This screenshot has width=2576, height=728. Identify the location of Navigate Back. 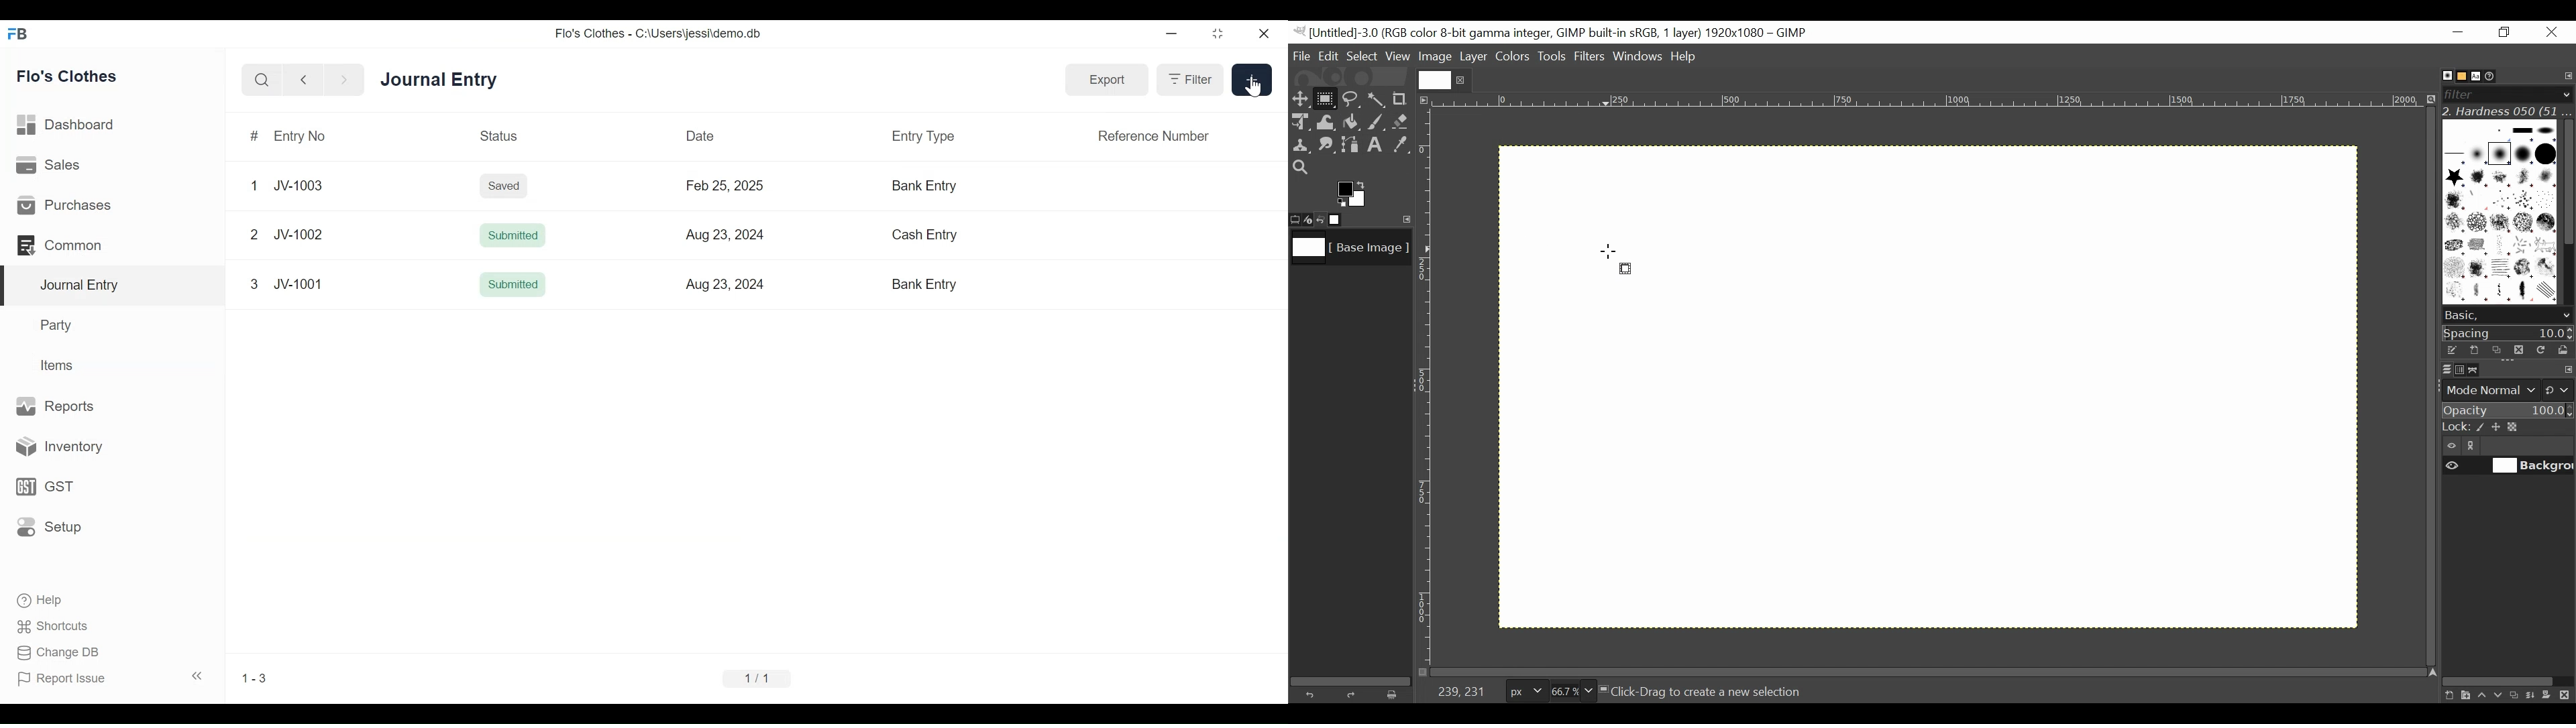
(303, 80).